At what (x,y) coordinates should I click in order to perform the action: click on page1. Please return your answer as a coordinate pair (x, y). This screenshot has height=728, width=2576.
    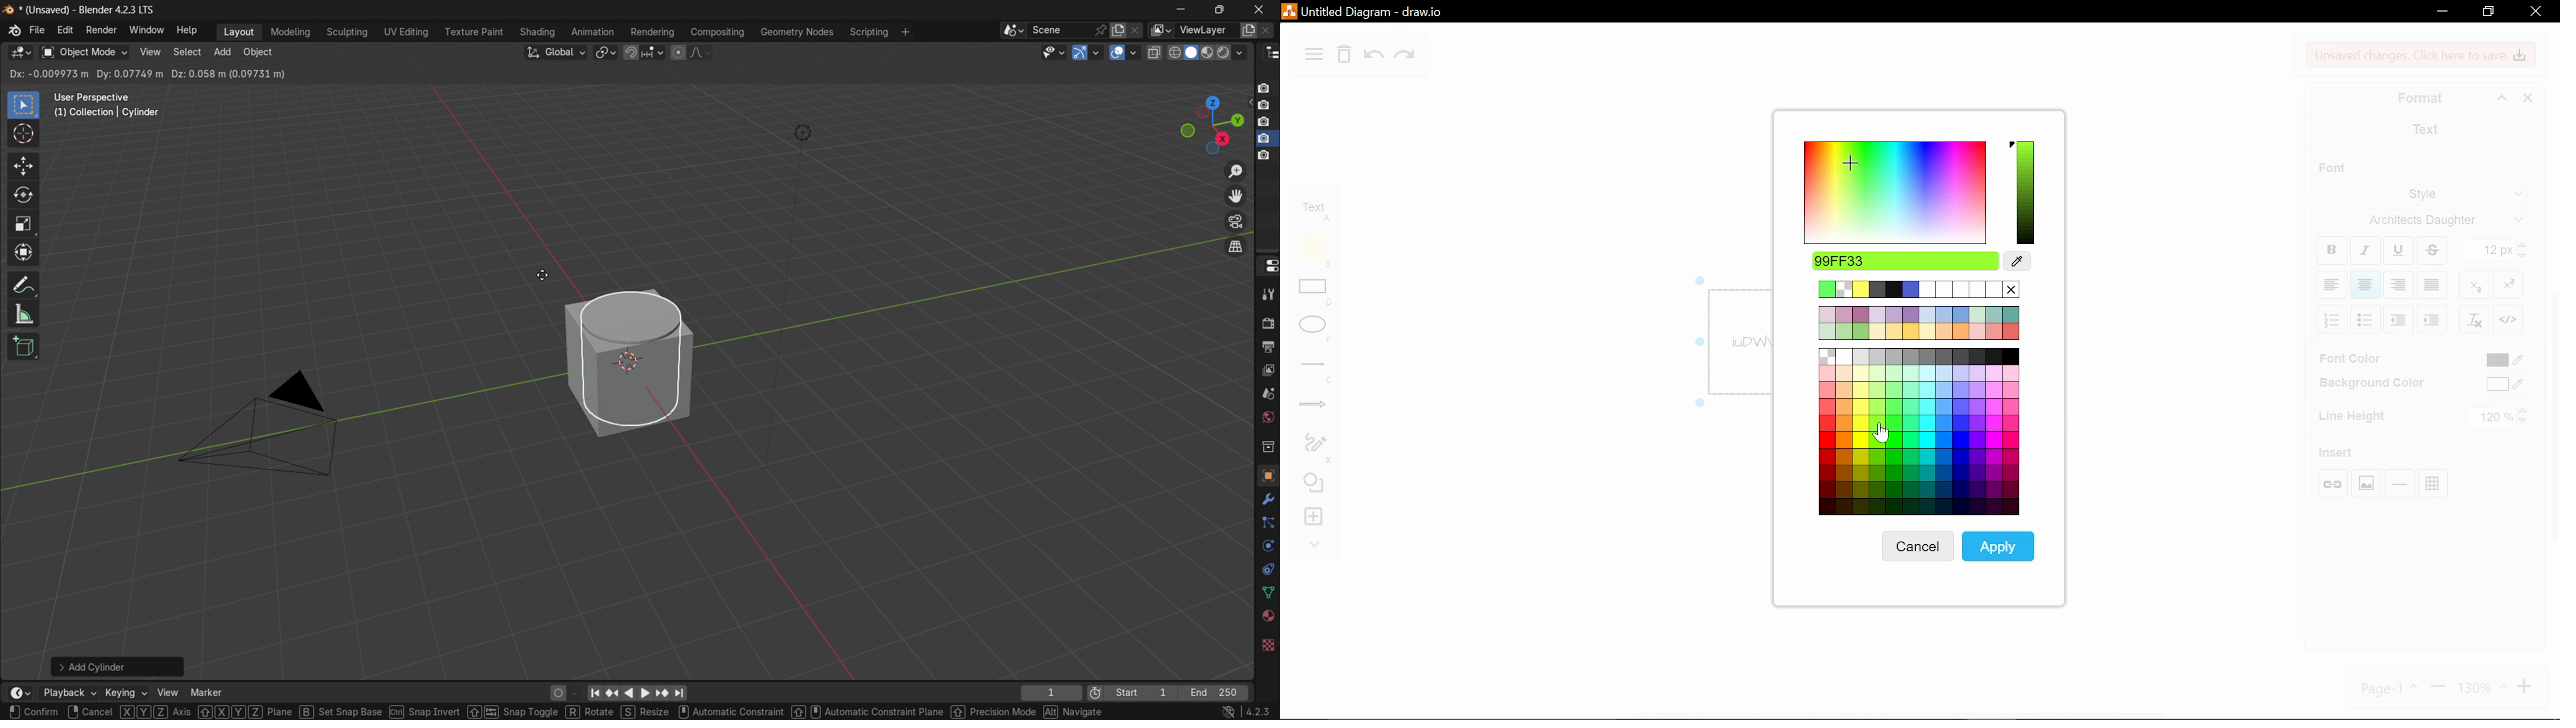
    Looking at the image, I should click on (2387, 689).